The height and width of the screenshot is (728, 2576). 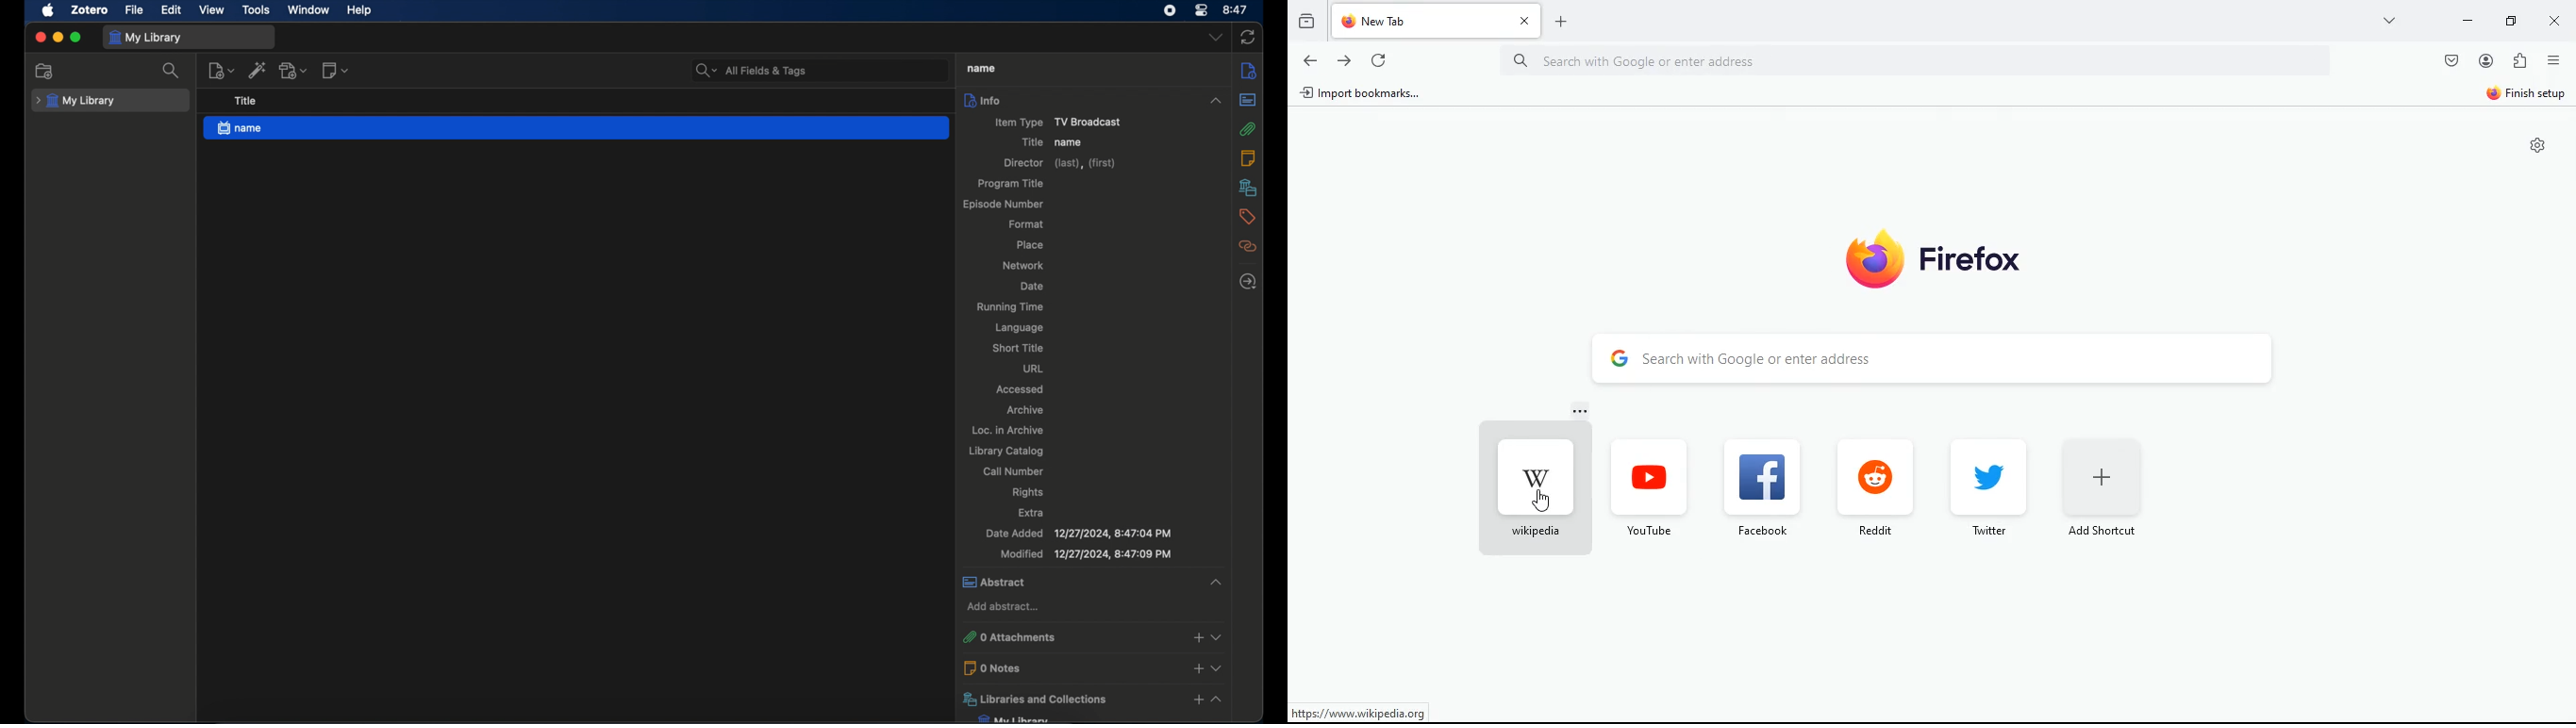 I want to click on add attachments, so click(x=1195, y=639).